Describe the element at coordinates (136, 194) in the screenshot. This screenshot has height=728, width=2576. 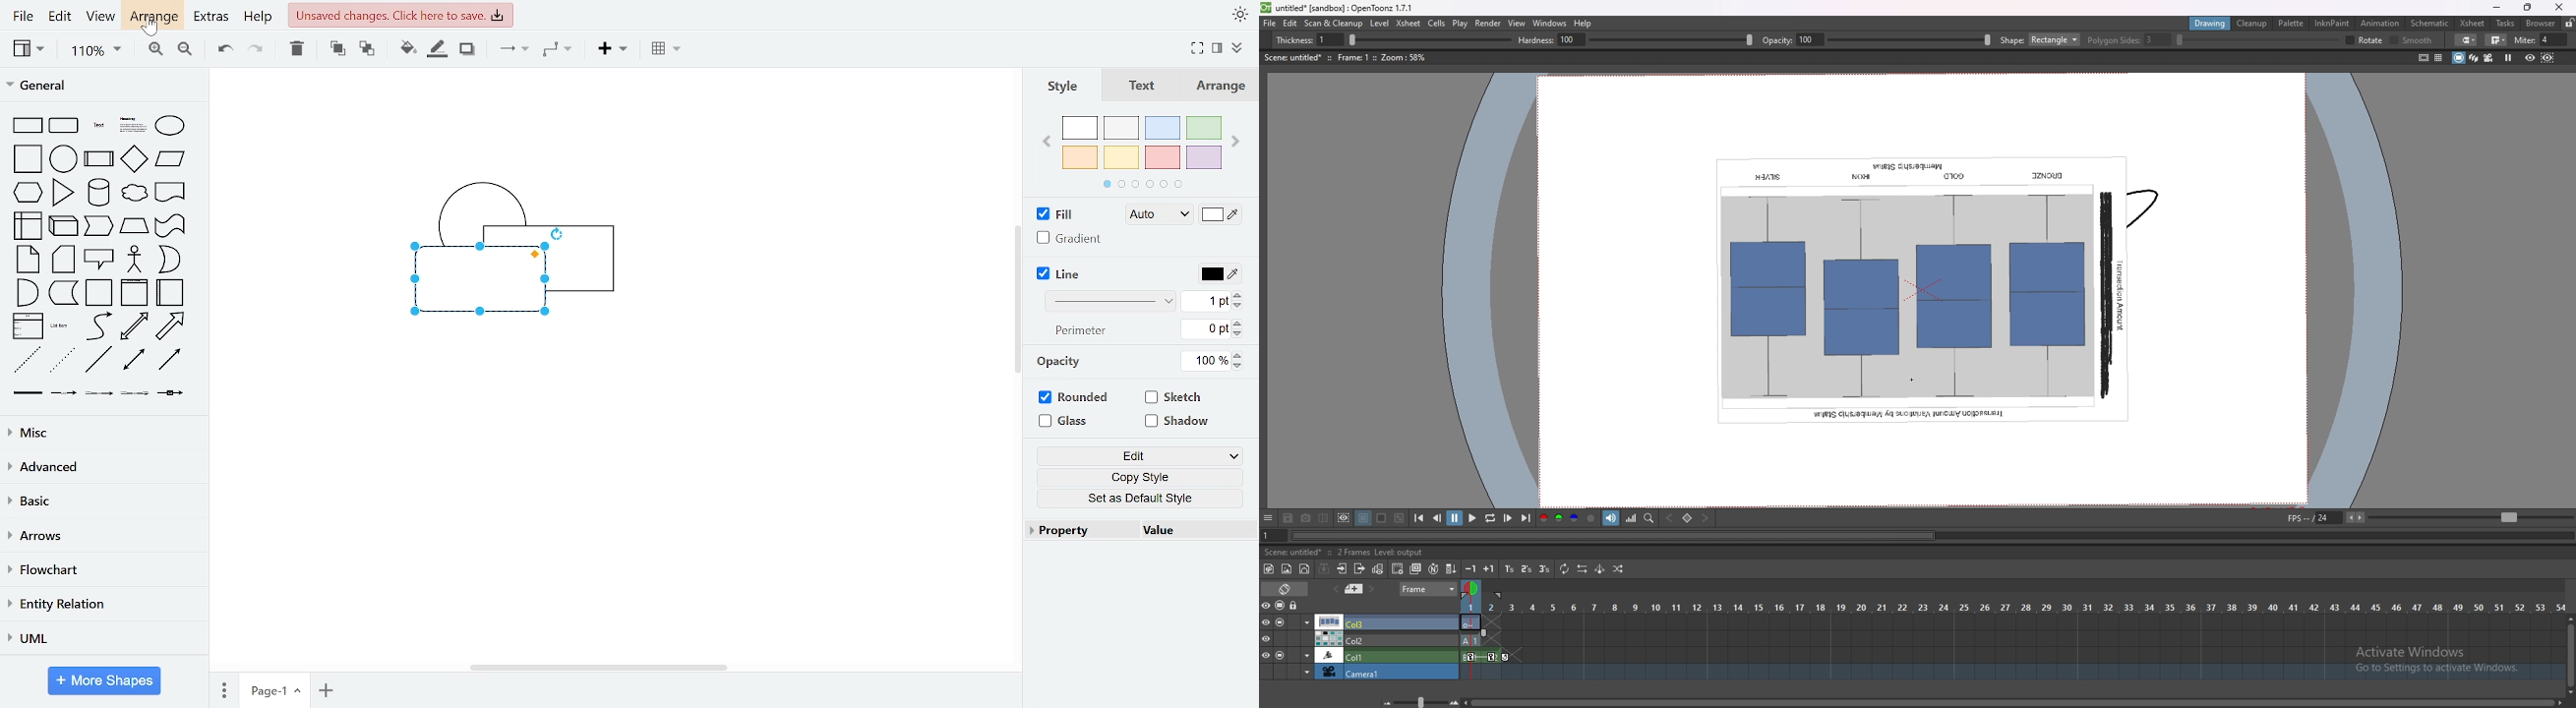
I see `cloud` at that location.